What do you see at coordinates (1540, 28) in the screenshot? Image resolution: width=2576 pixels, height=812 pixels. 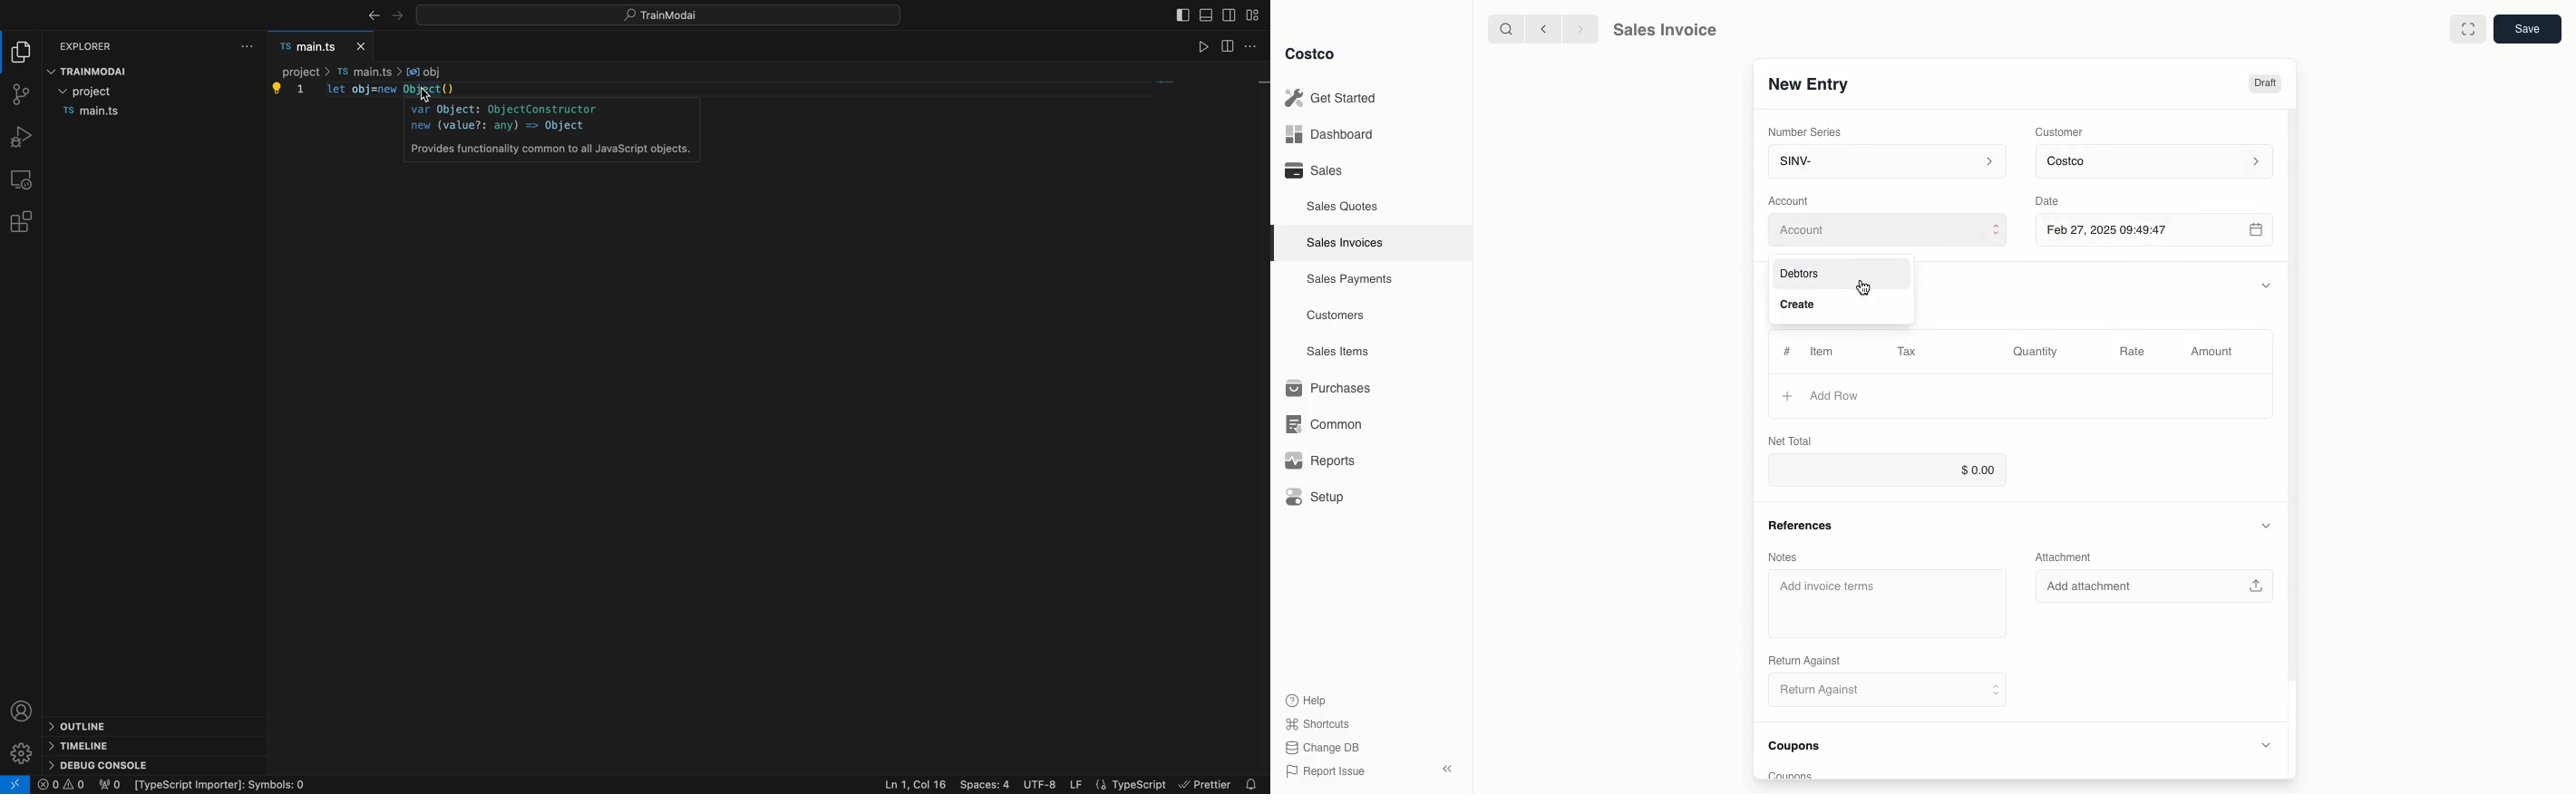 I see `backward` at bounding box center [1540, 28].